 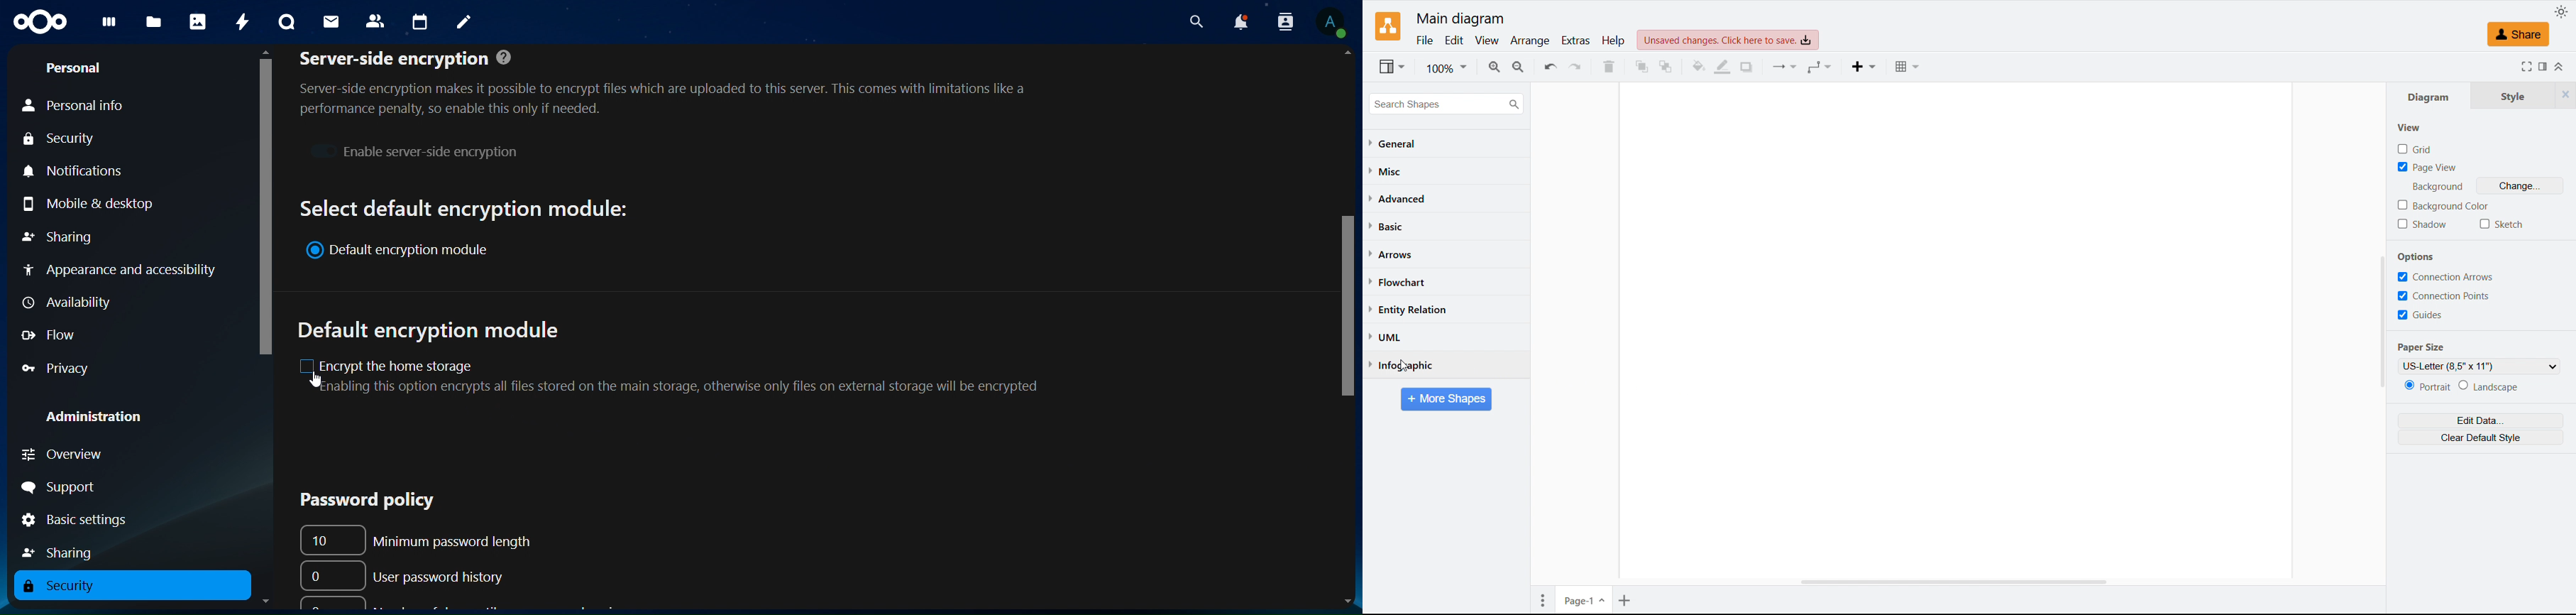 I want to click on personal info, so click(x=75, y=107).